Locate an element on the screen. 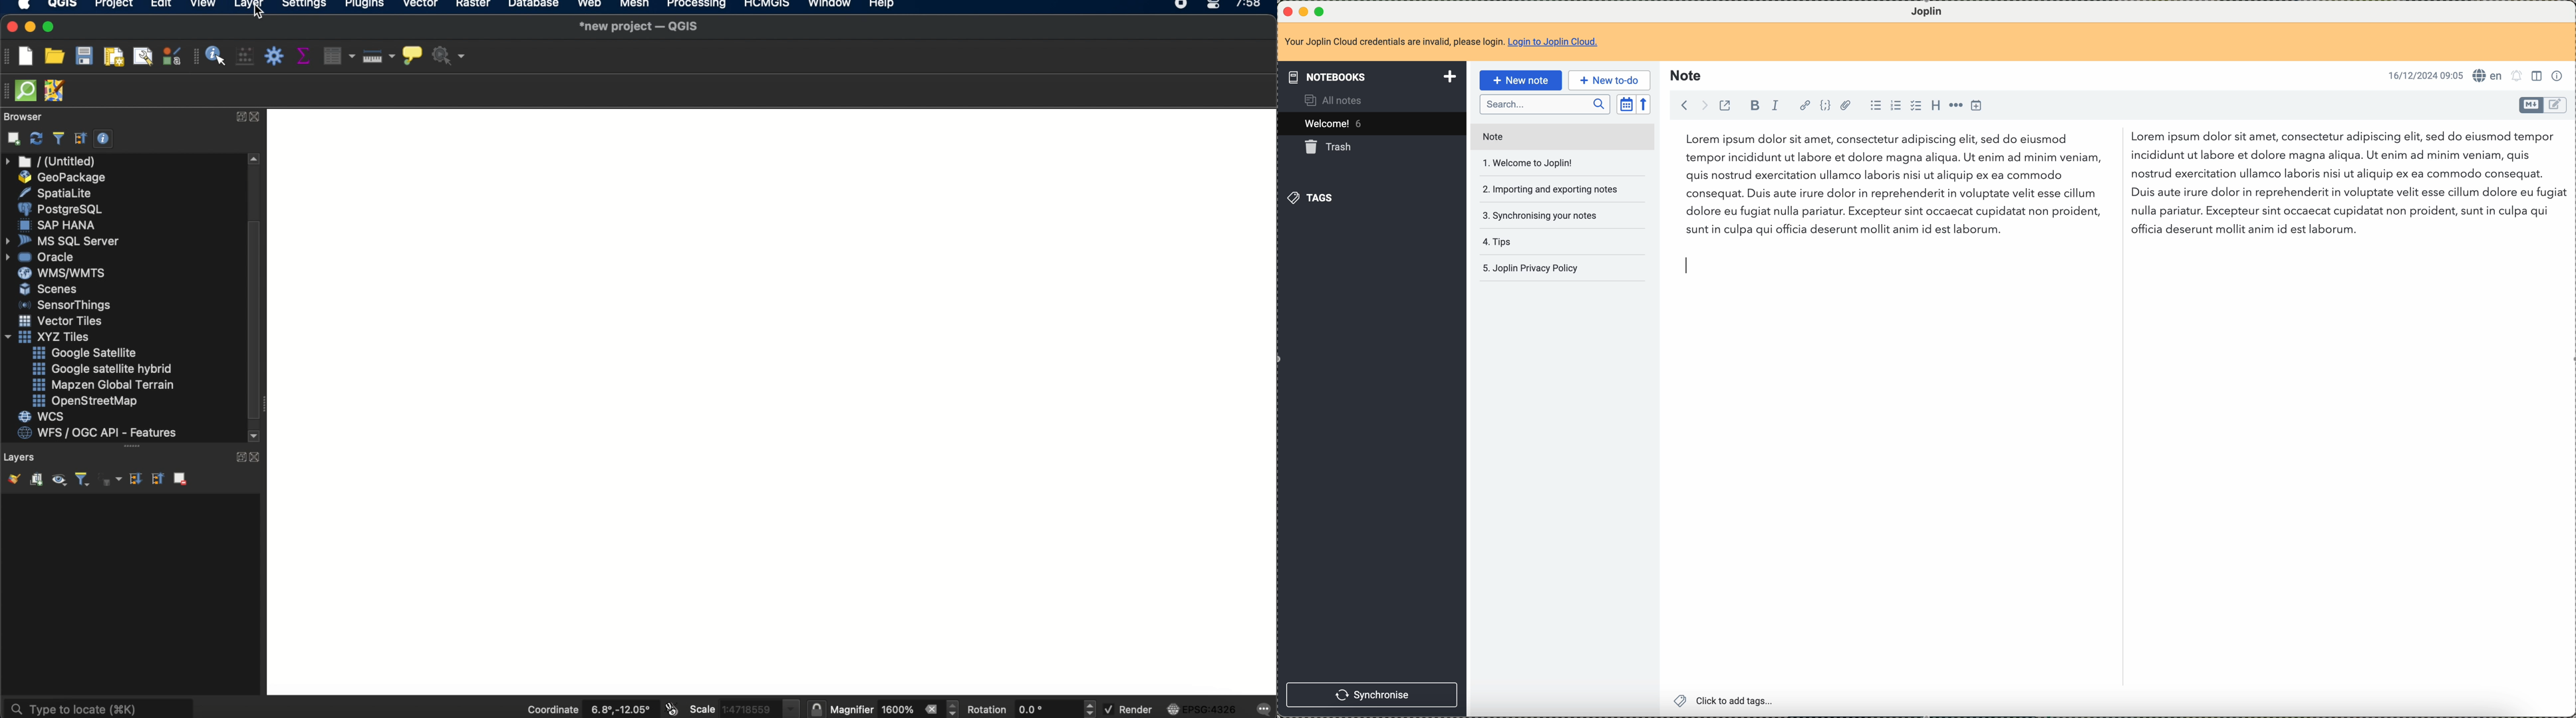  toggle sort order field is located at coordinates (1625, 104).